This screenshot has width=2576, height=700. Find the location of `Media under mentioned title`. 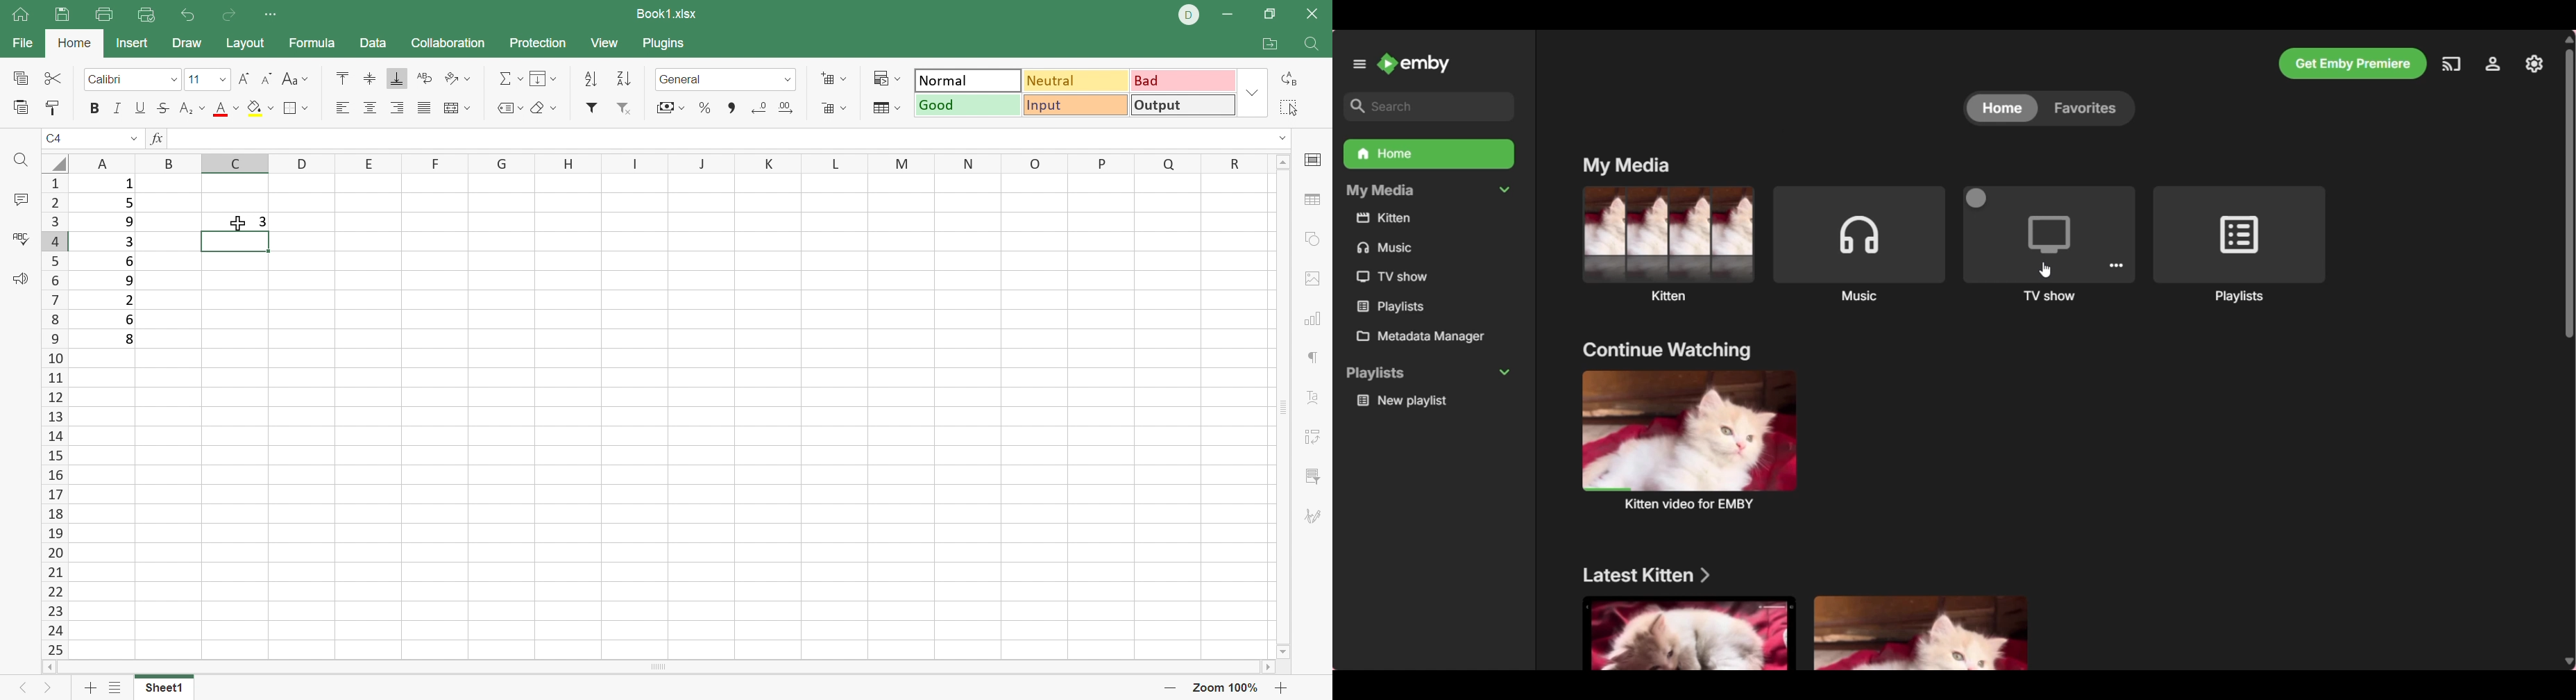

Media under mentioned title is located at coordinates (1687, 633).